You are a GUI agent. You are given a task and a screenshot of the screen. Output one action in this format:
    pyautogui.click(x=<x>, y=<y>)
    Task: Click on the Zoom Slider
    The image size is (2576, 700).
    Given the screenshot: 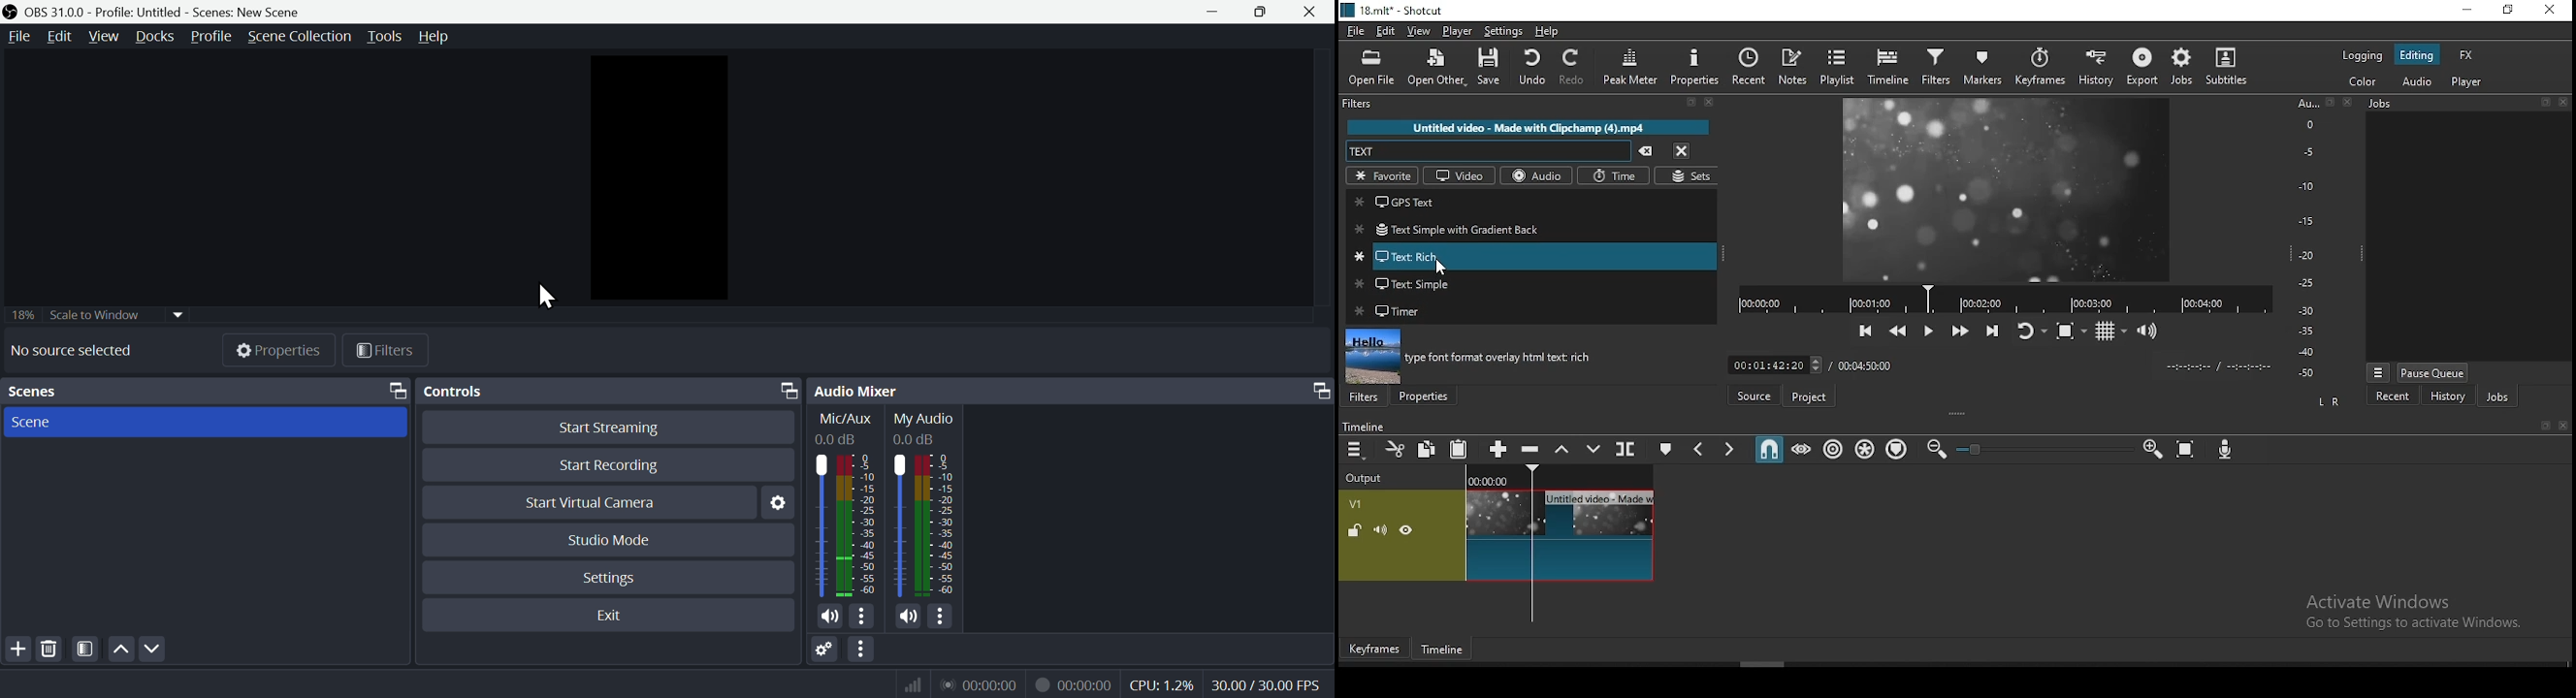 What is the action you would take?
    pyautogui.click(x=2045, y=450)
    